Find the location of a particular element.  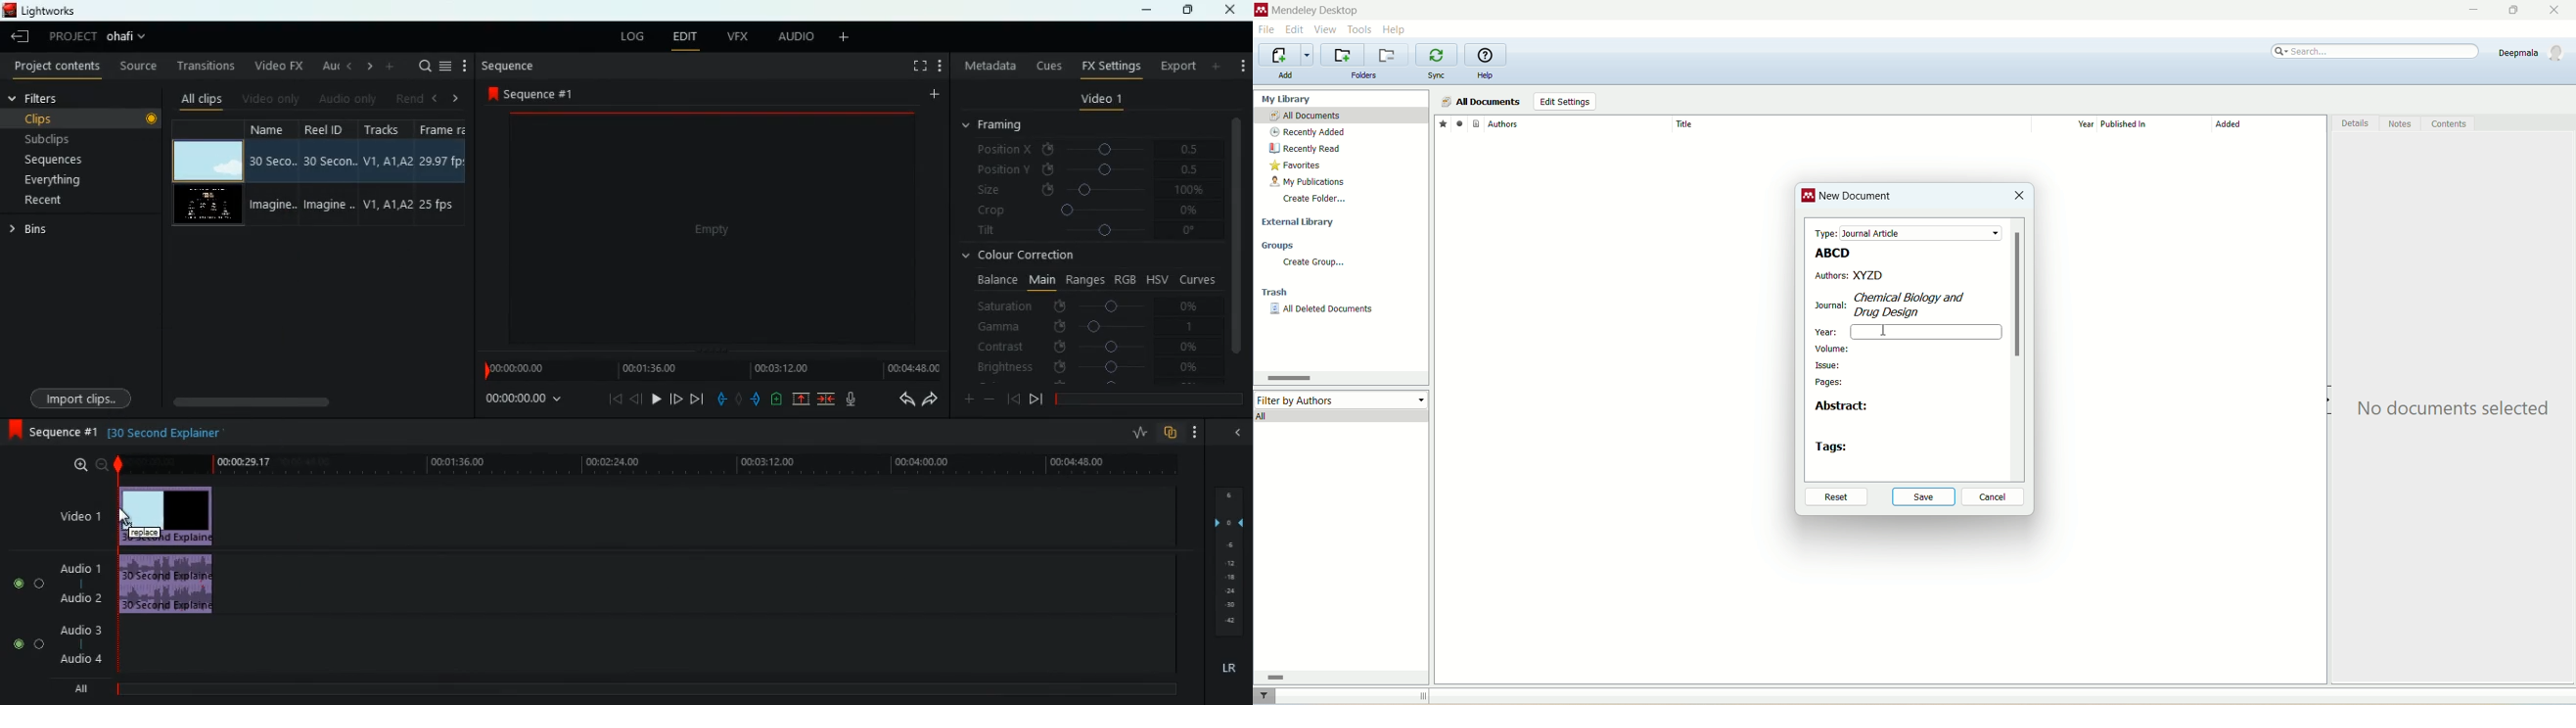

overlap is located at coordinates (1171, 434).